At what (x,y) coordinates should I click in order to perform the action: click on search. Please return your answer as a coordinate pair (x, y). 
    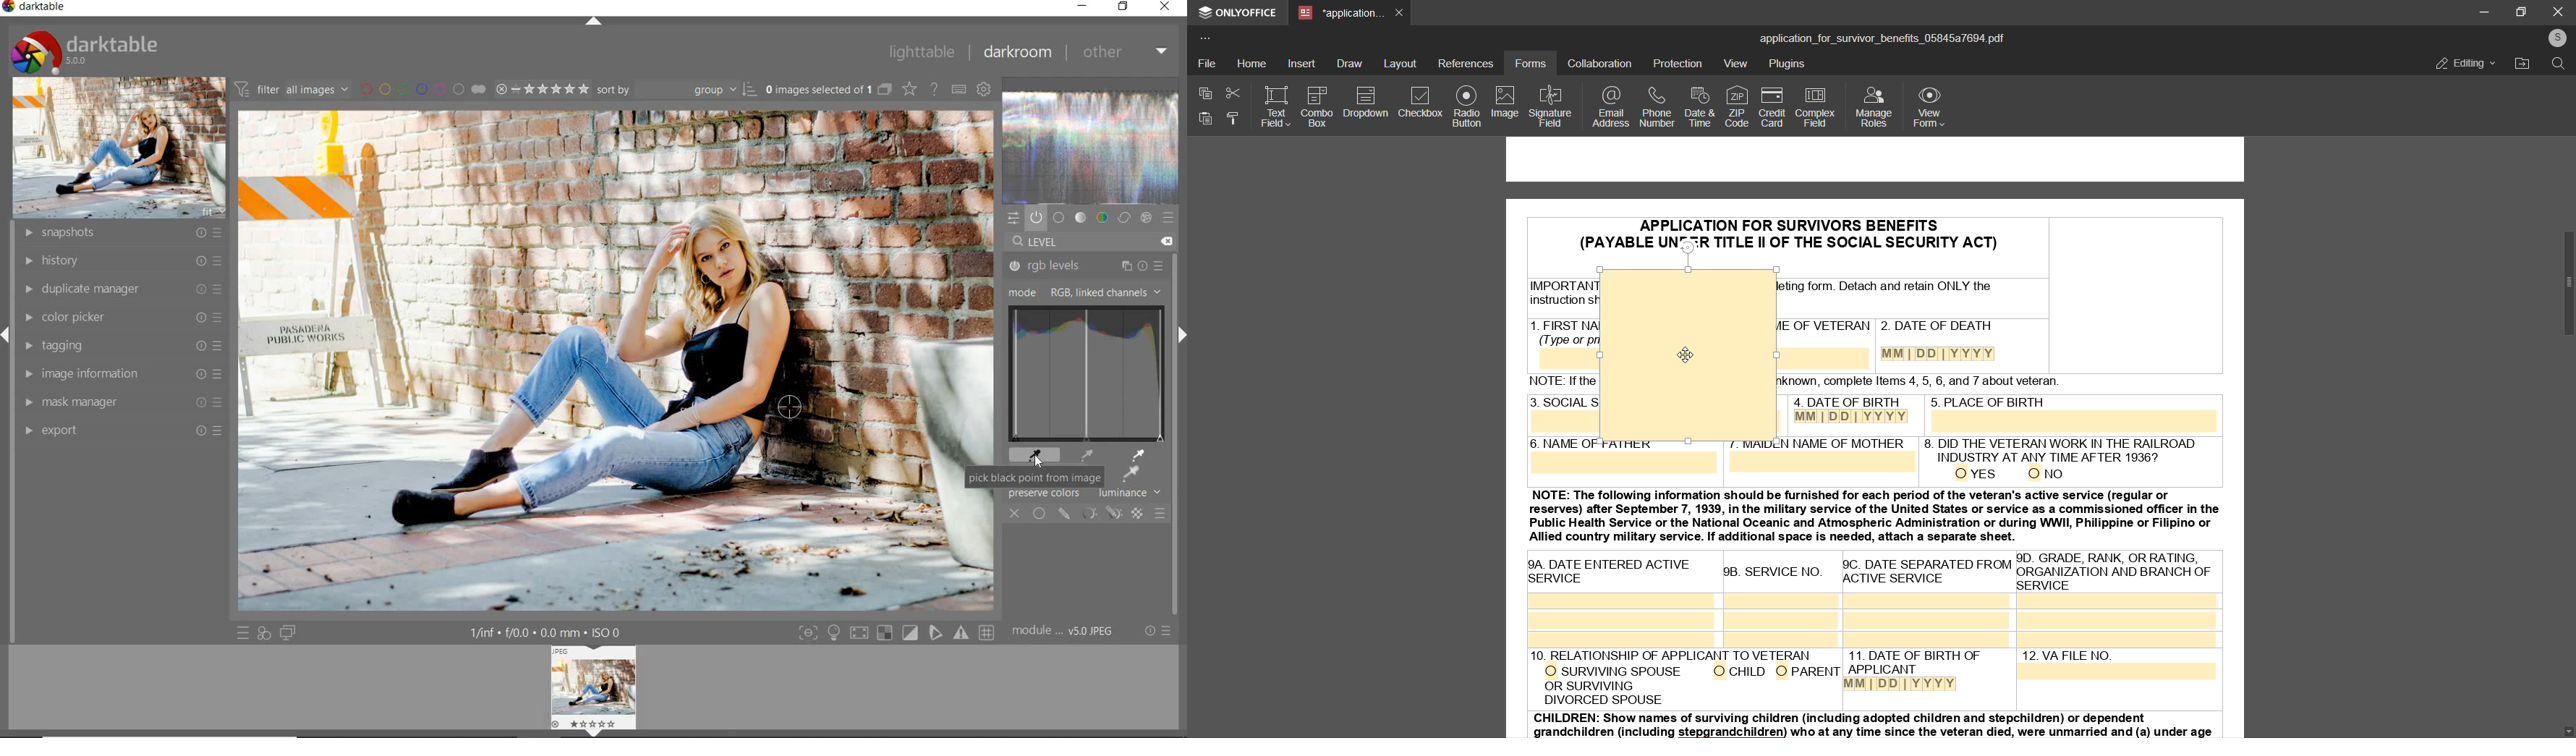
    Looking at the image, I should click on (2558, 66).